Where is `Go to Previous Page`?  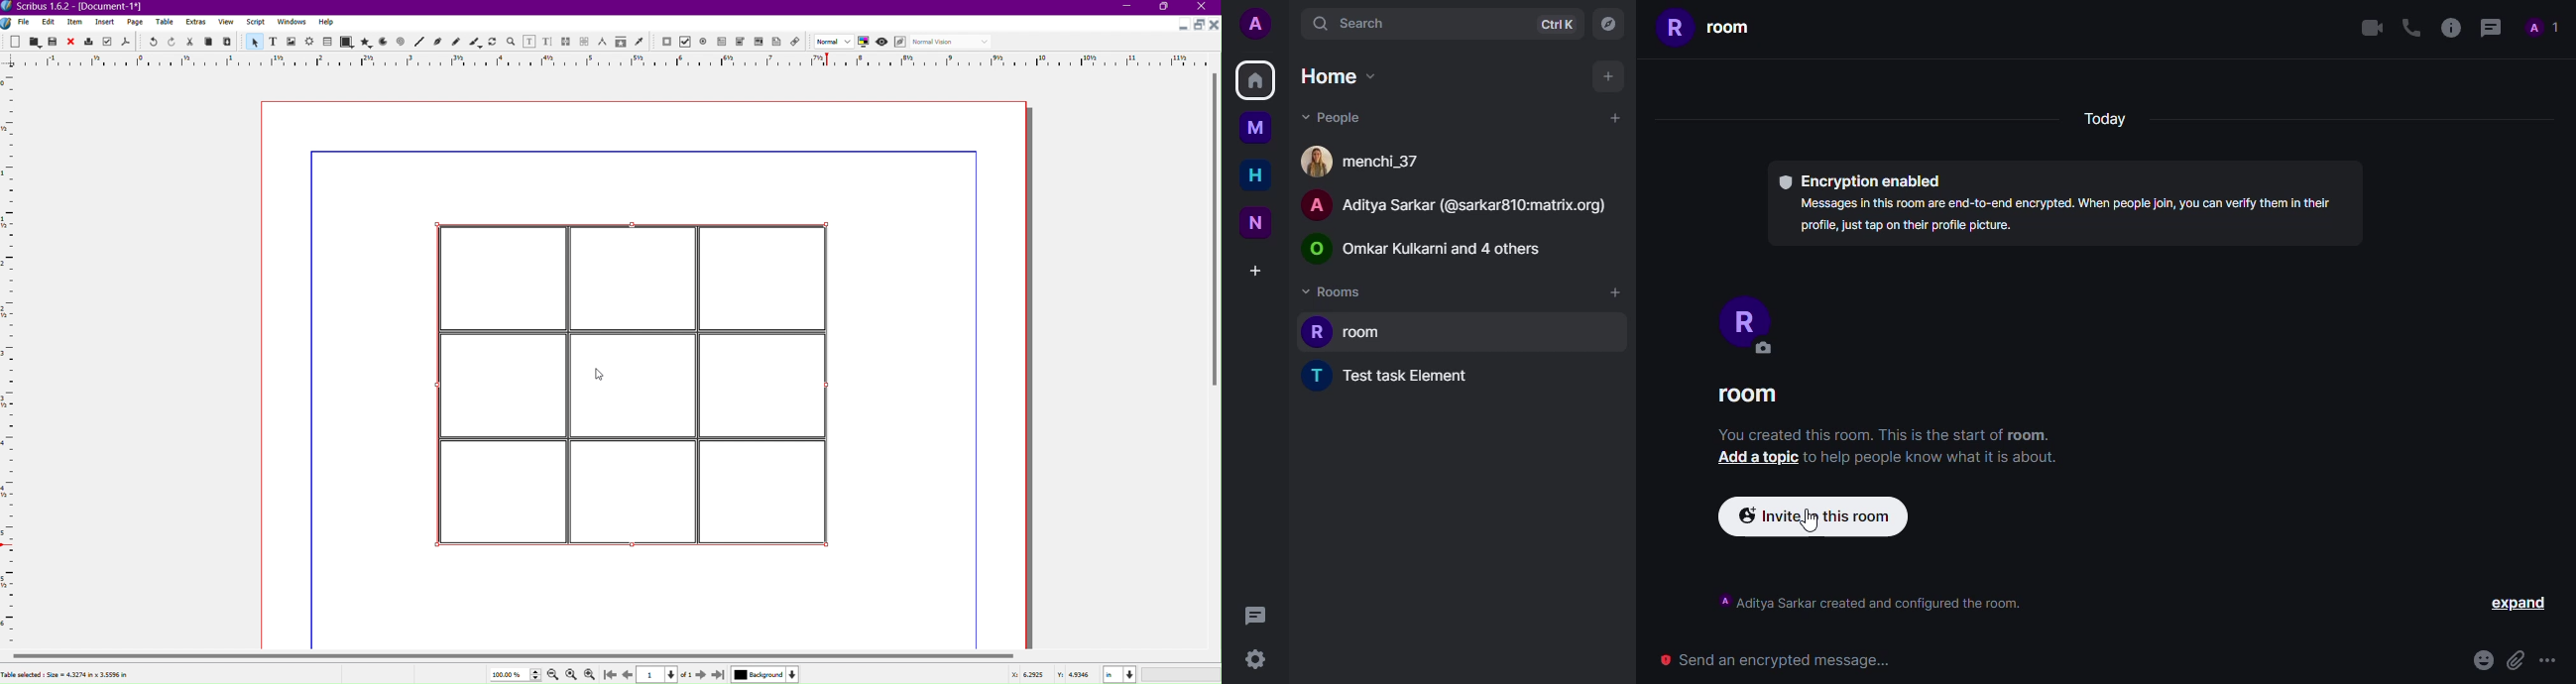
Go to Previous Page is located at coordinates (627, 673).